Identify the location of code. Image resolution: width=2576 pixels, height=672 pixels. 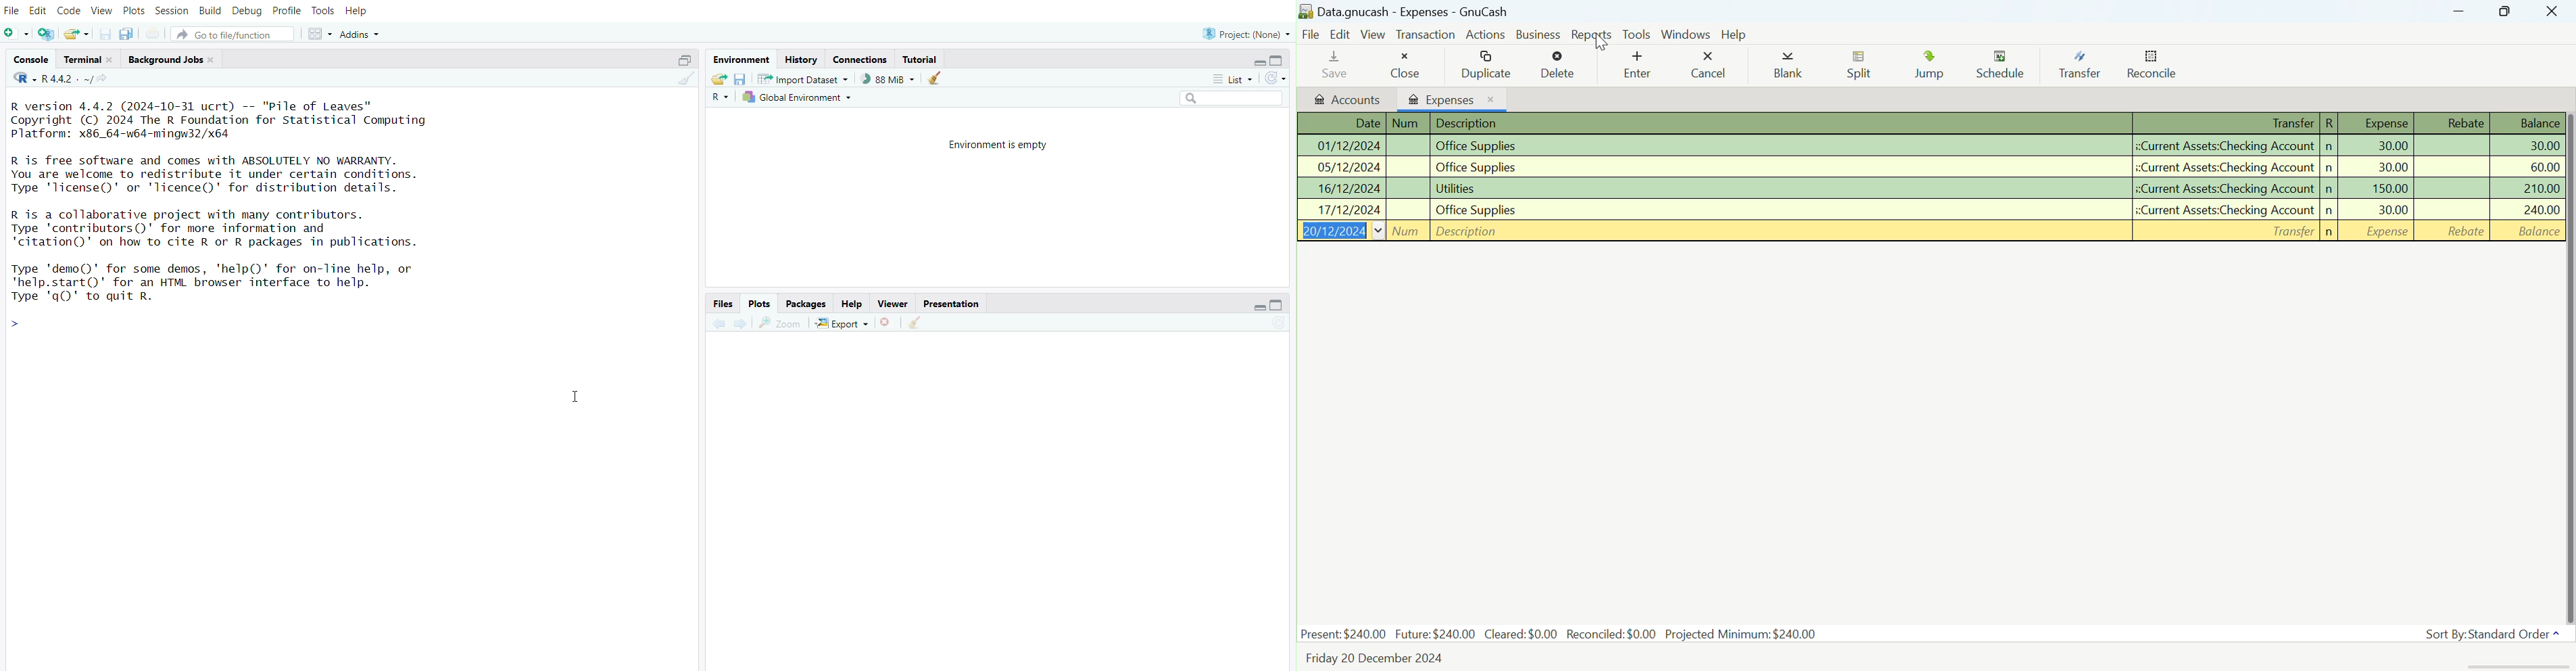
(70, 9).